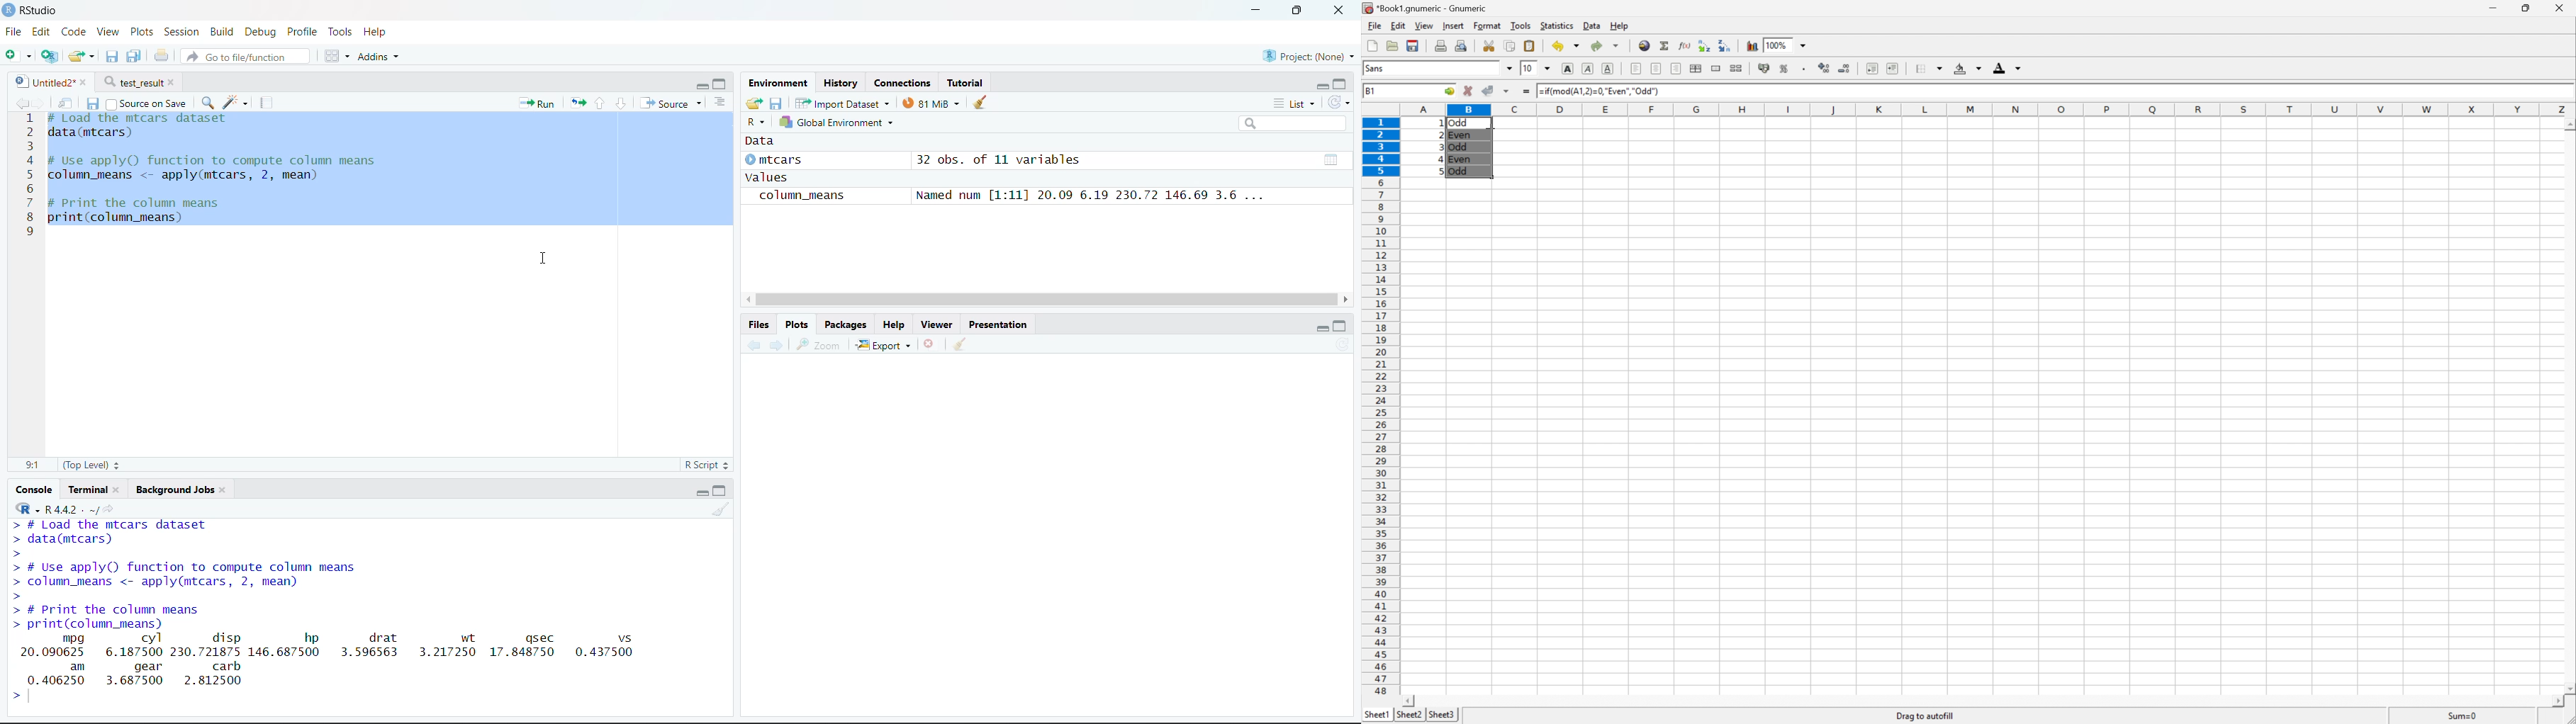  What do you see at coordinates (699, 492) in the screenshot?
I see `Minimize` at bounding box center [699, 492].